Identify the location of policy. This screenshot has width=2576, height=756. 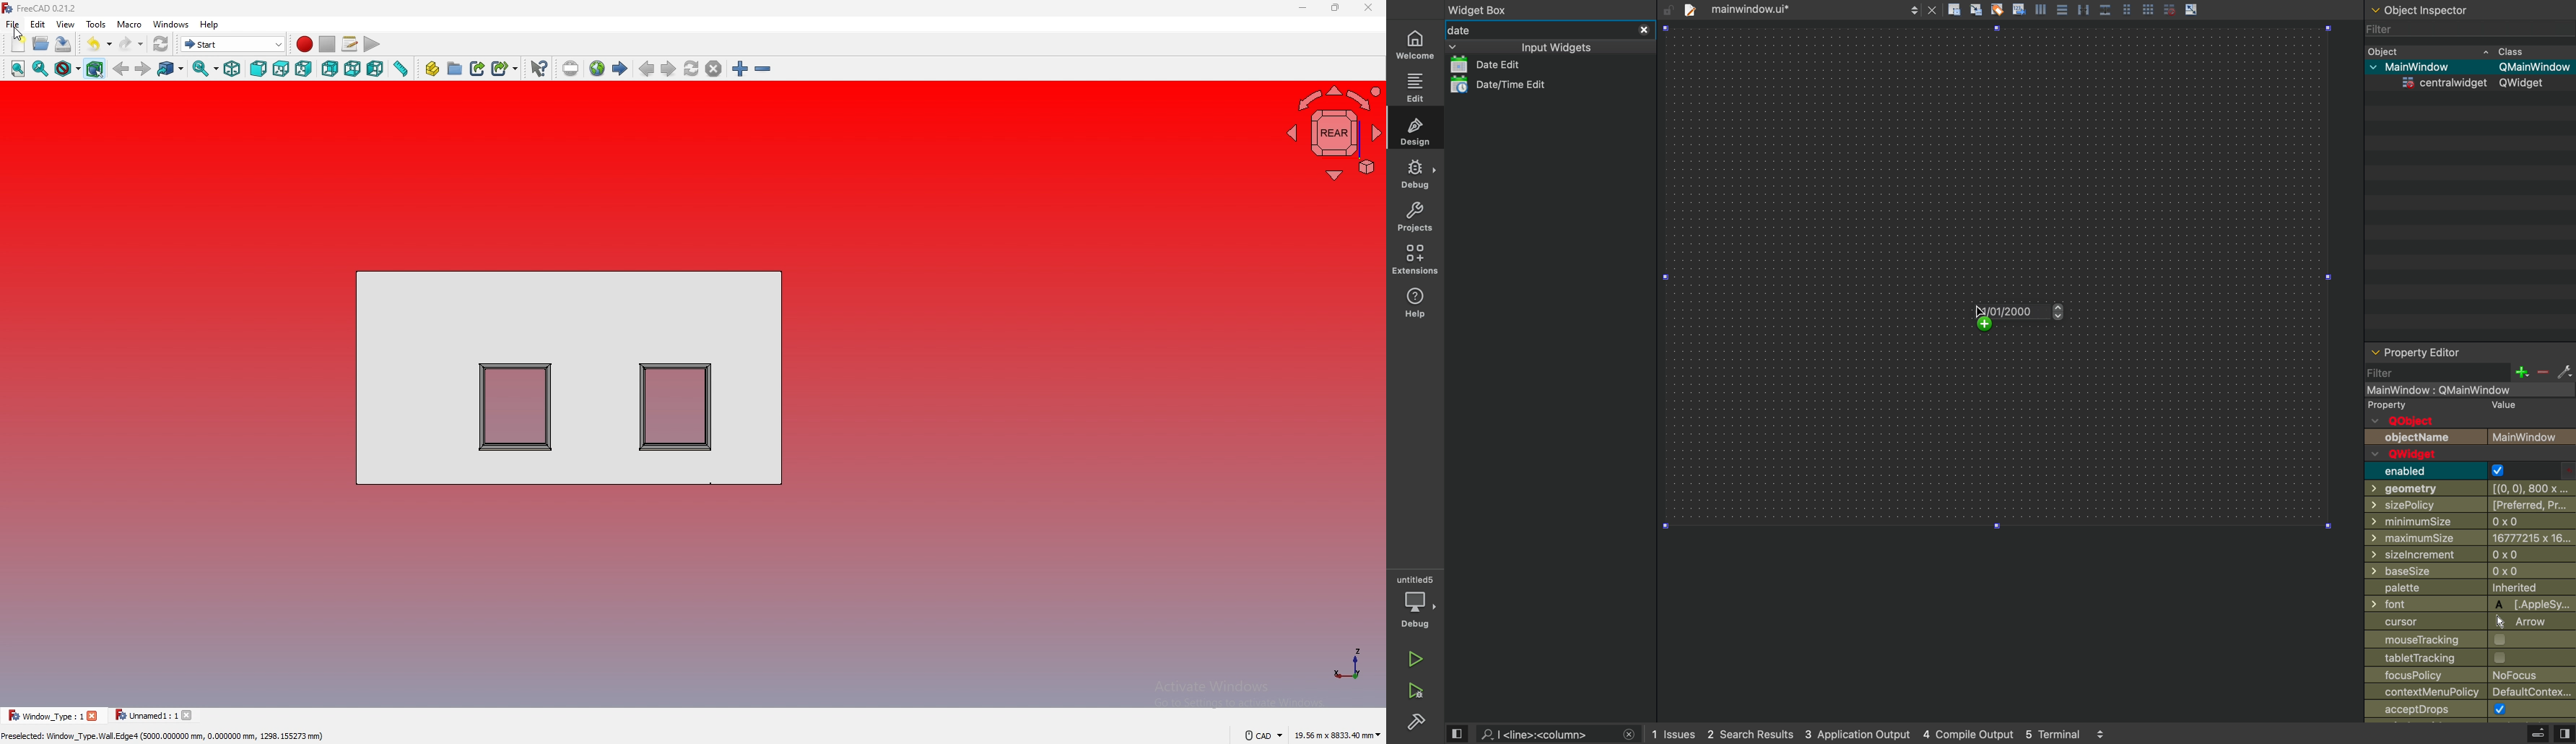
(2471, 675).